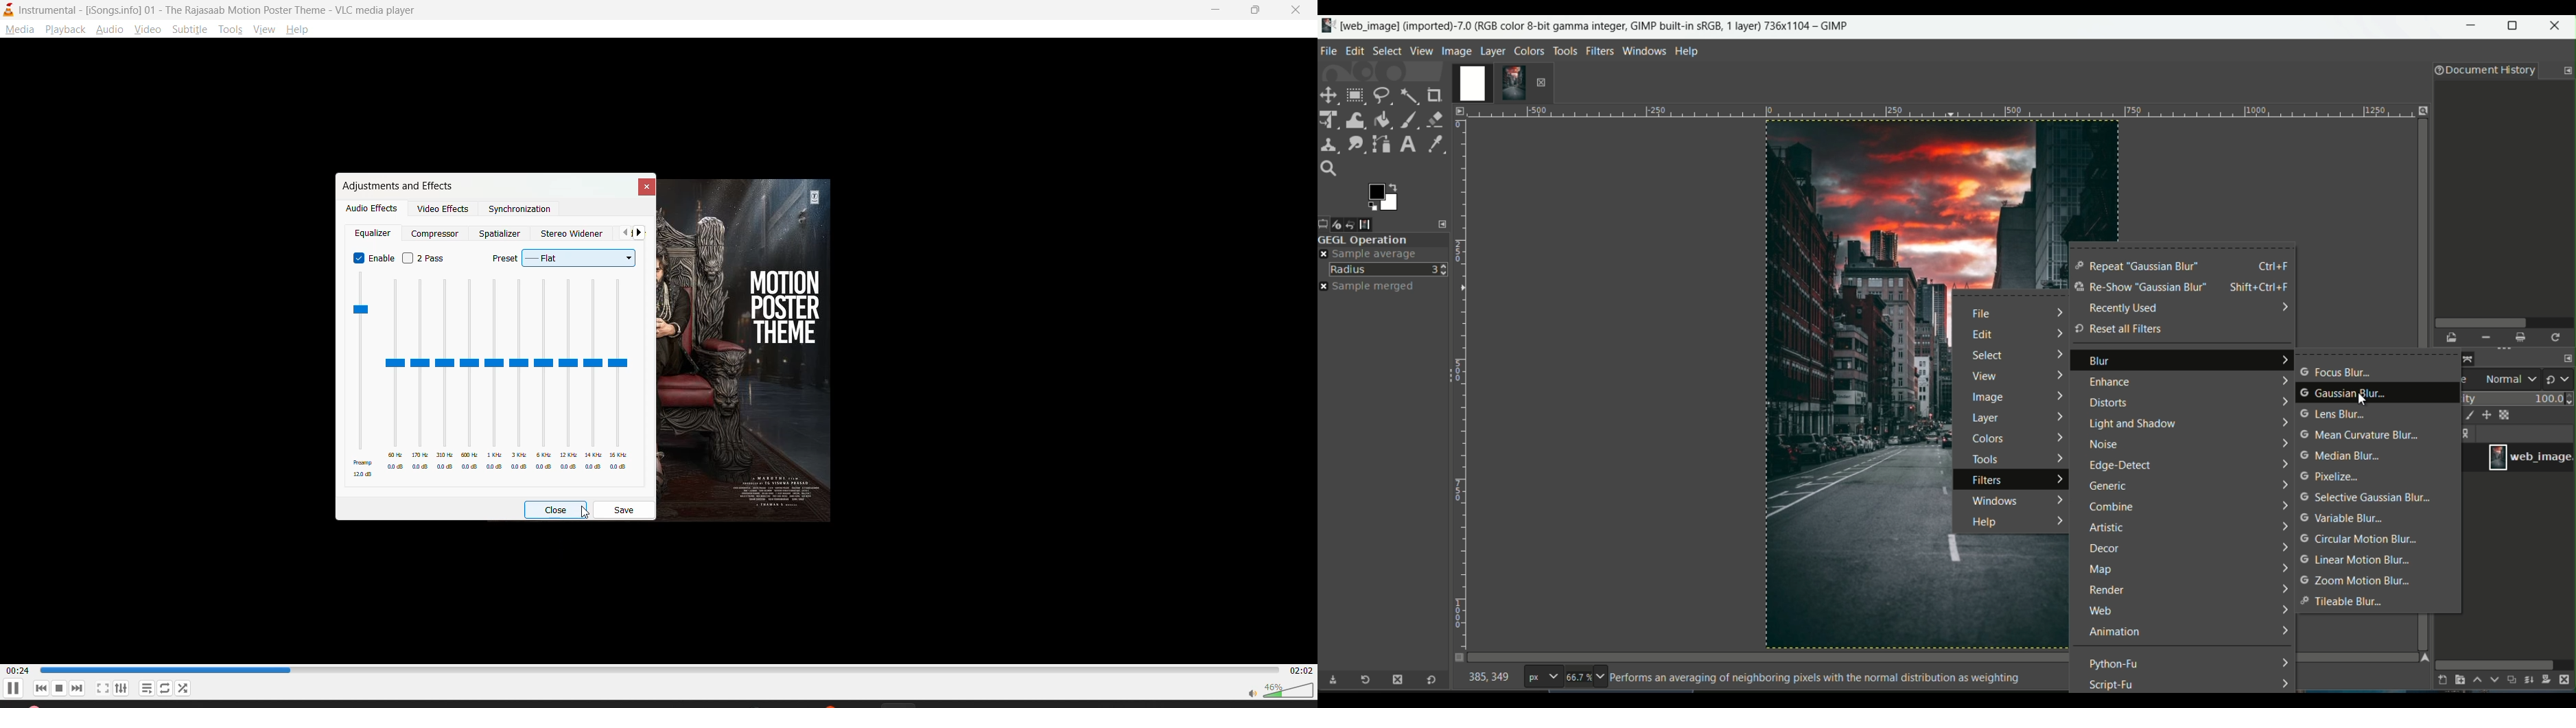 This screenshot has width=2576, height=728. I want to click on median blur, so click(2342, 457).